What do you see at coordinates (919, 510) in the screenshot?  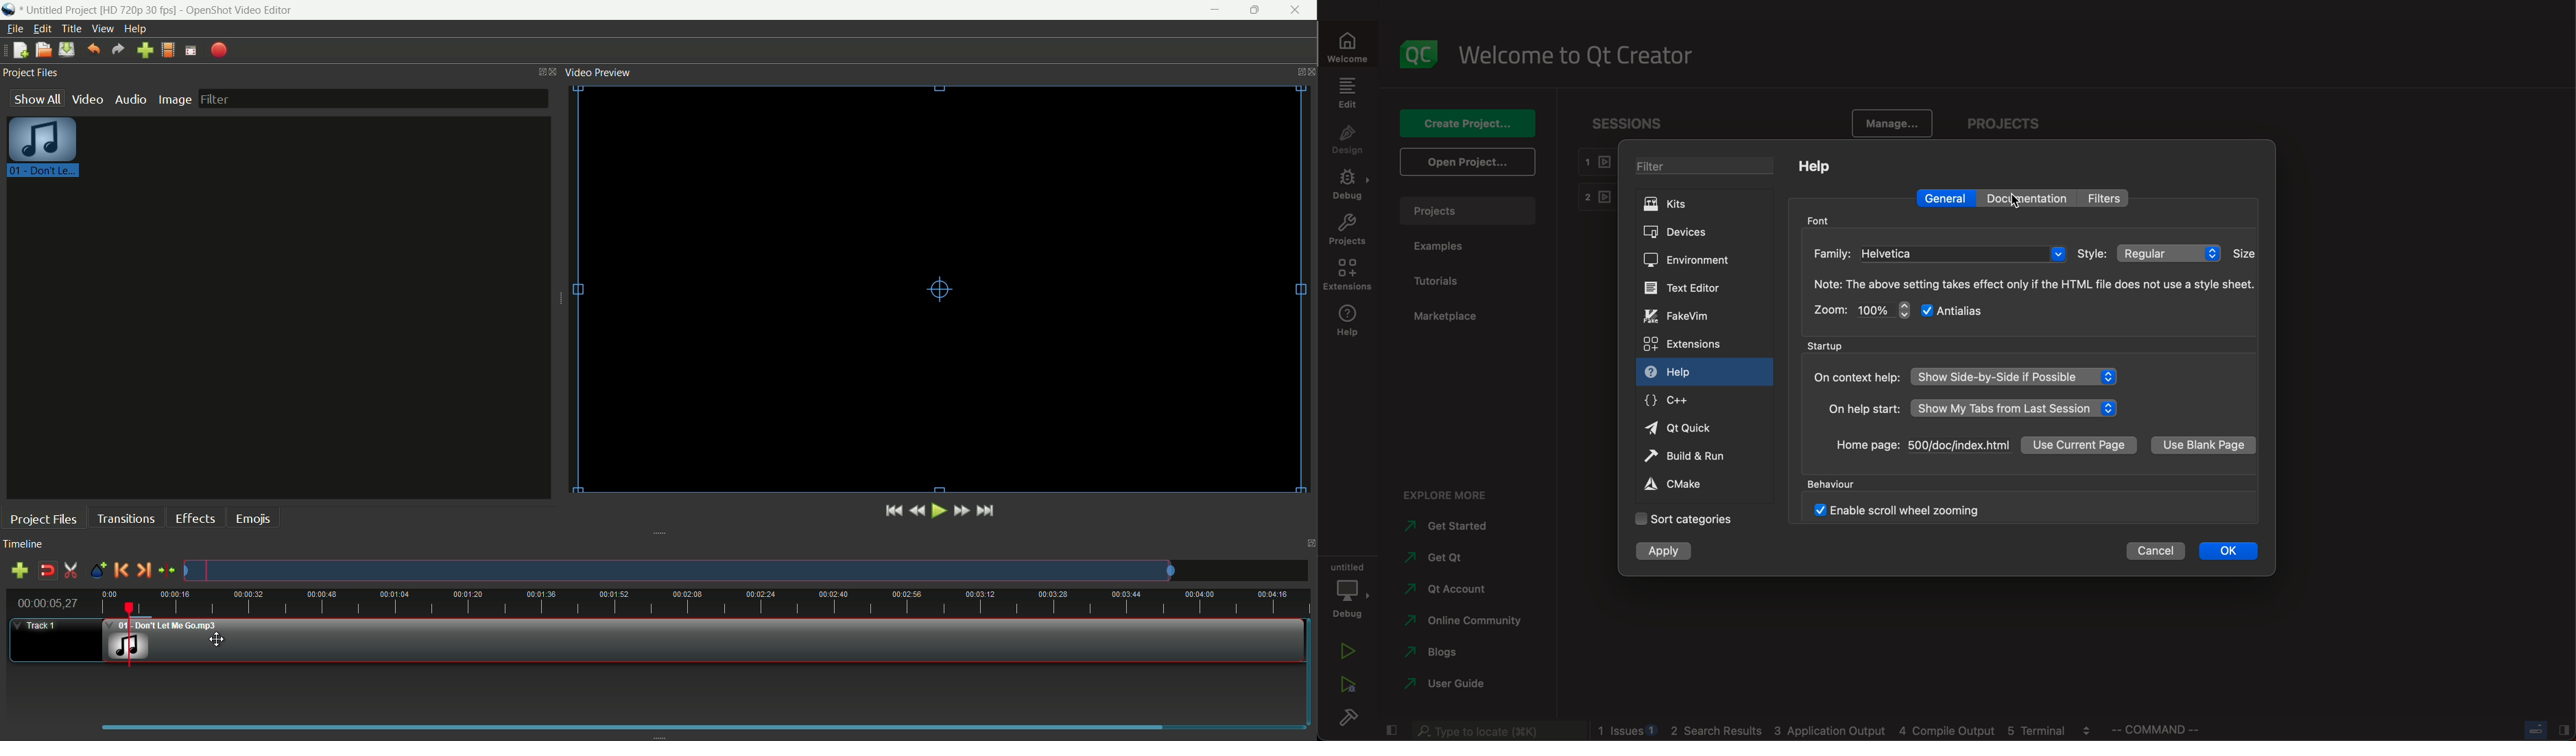 I see `quickly play backward` at bounding box center [919, 510].